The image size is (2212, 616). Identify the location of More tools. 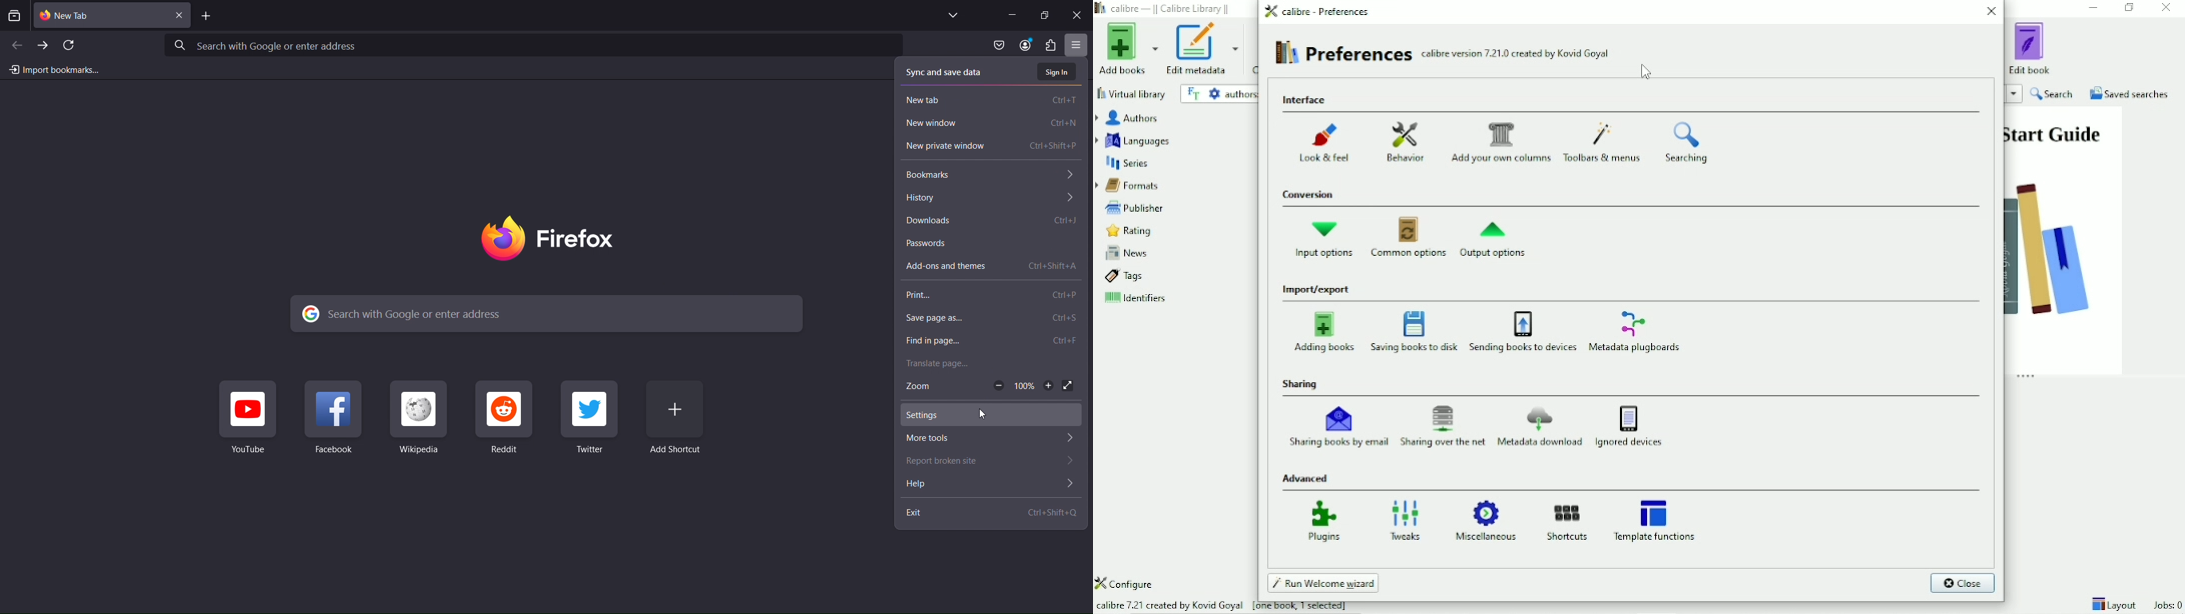
(994, 439).